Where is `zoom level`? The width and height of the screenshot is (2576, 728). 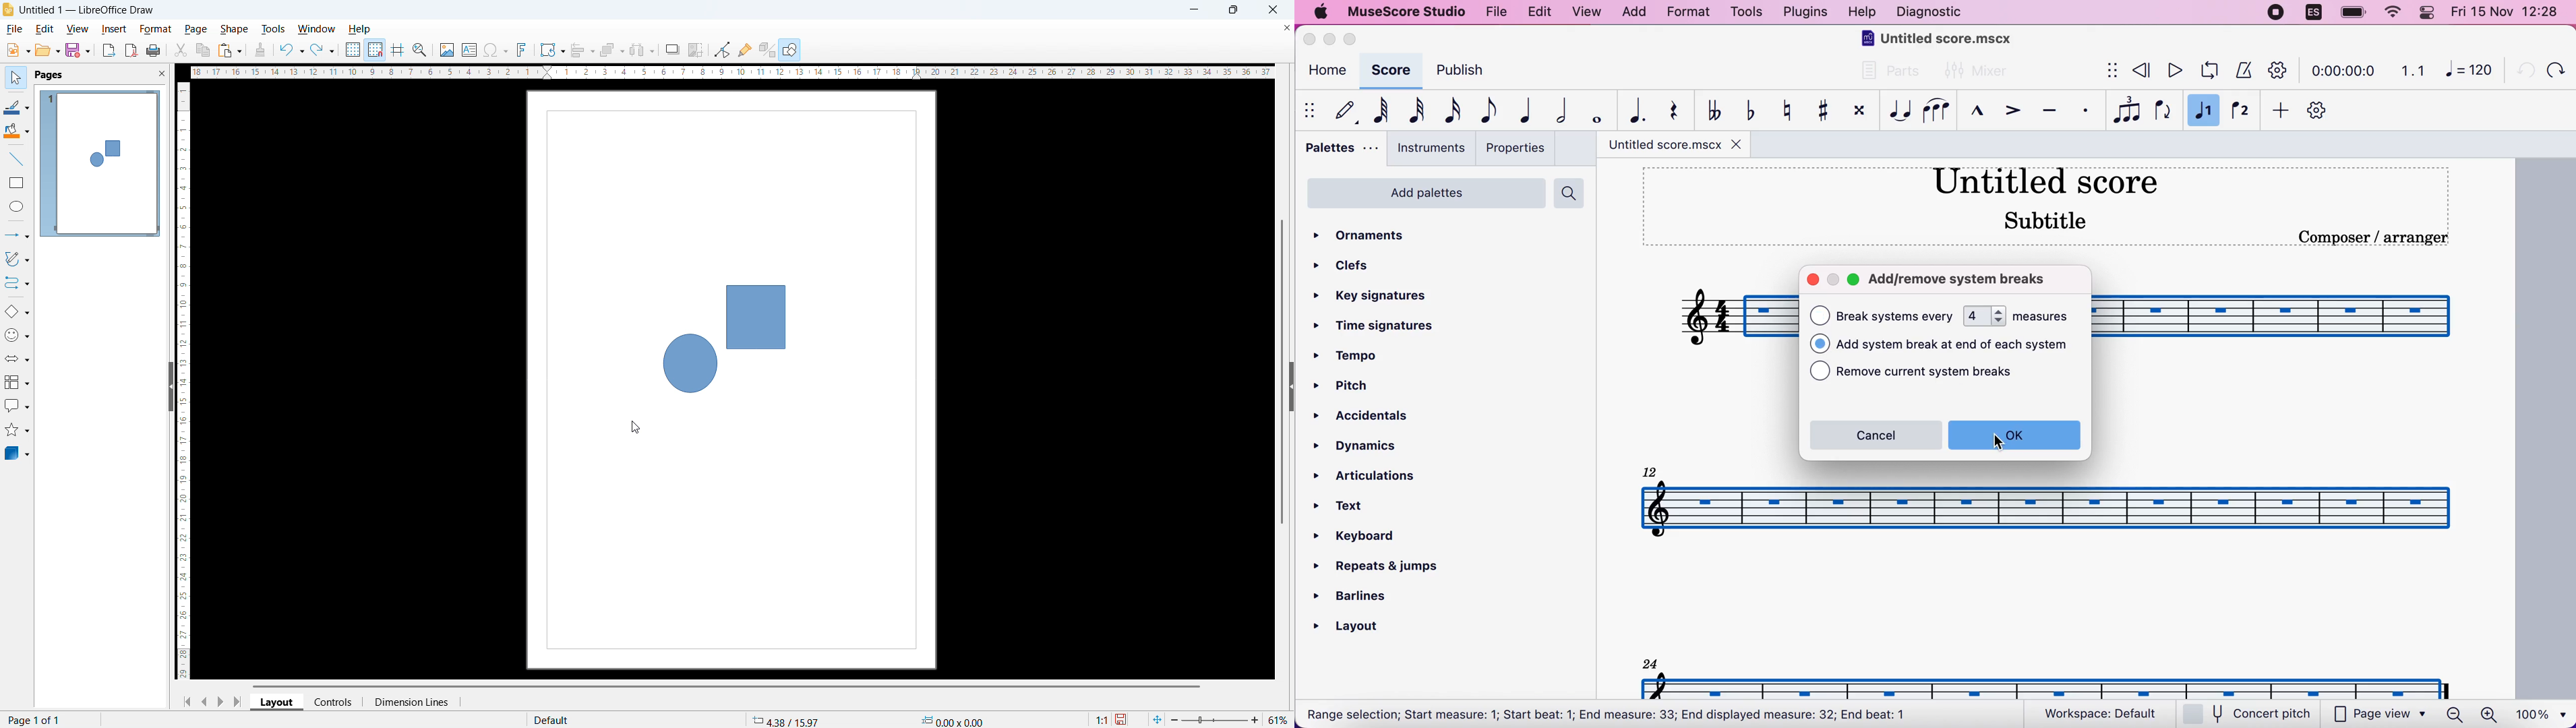 zoom level is located at coordinates (1279, 719).